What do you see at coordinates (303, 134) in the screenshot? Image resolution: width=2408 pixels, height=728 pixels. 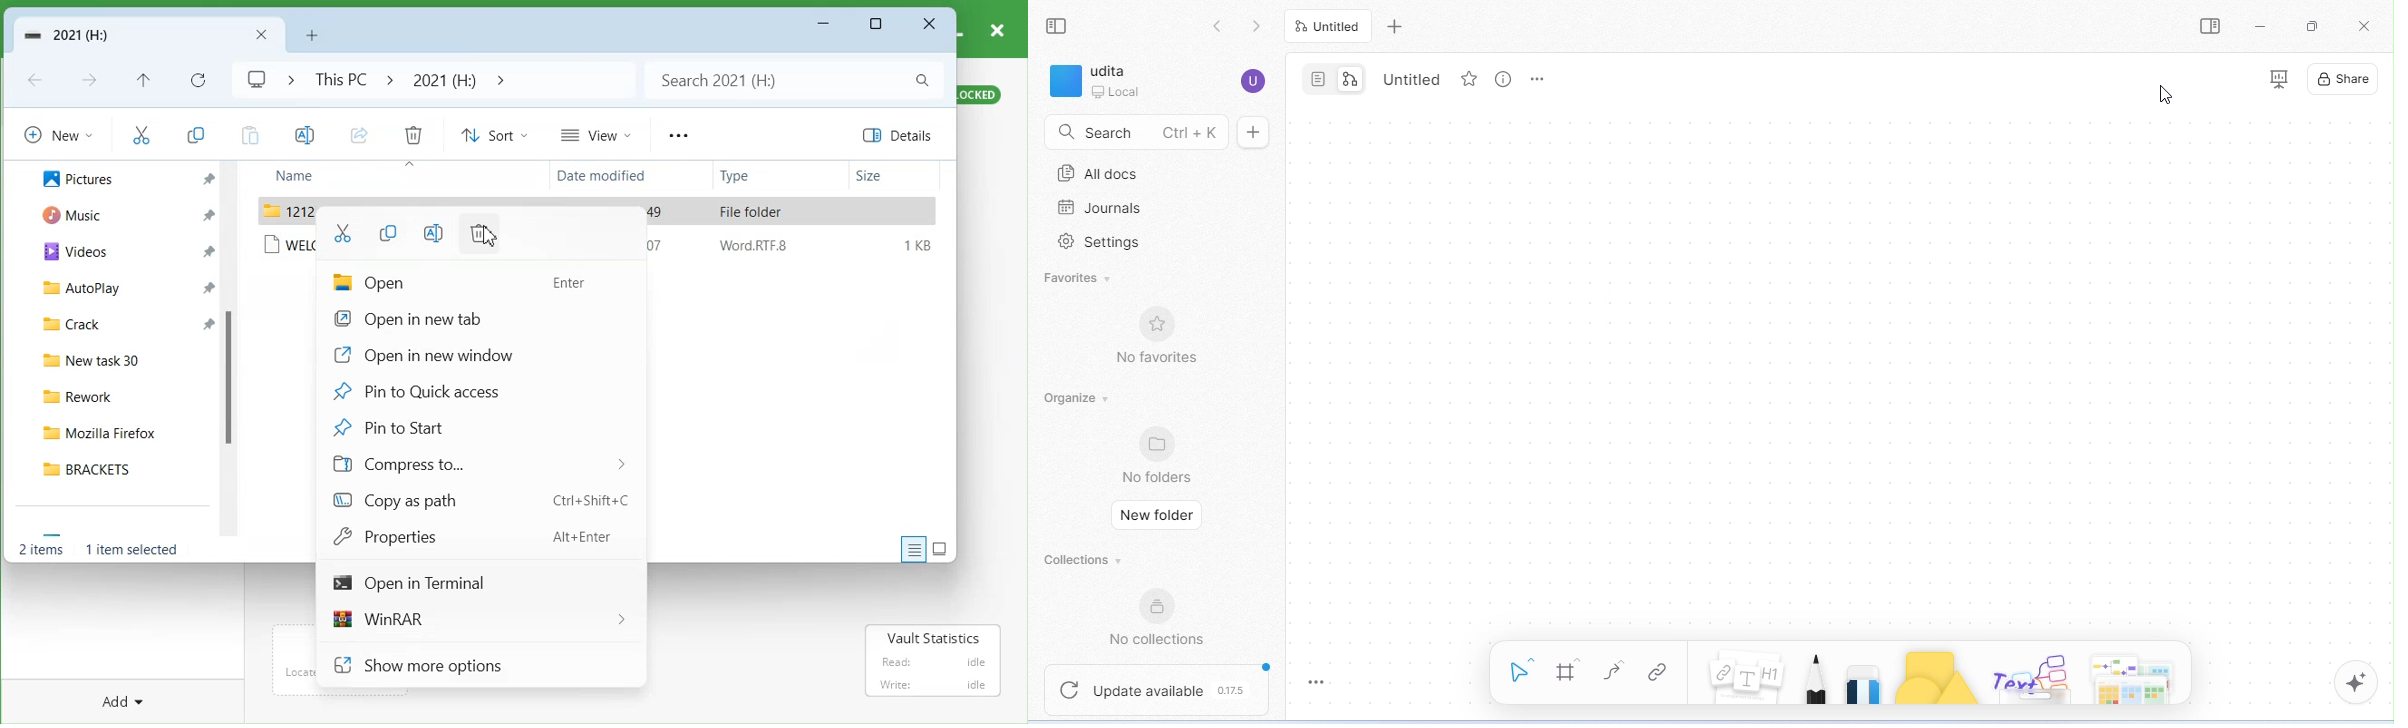 I see `Rename` at bounding box center [303, 134].